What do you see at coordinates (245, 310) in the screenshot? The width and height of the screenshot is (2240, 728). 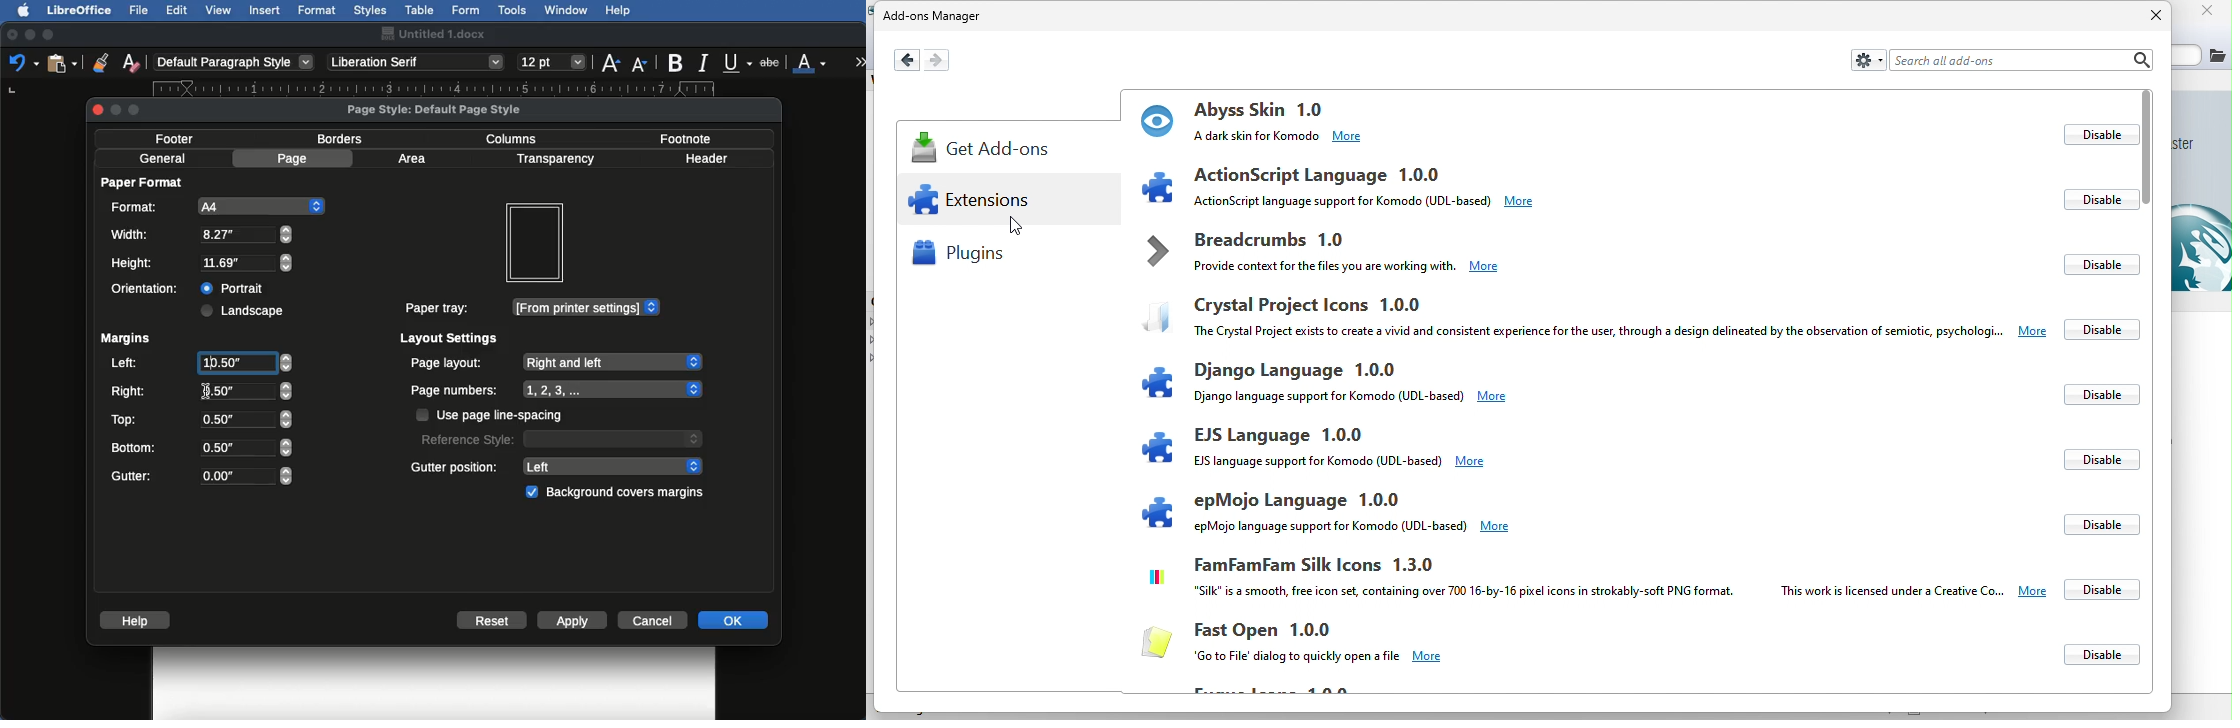 I see `Landscape` at bounding box center [245, 310].